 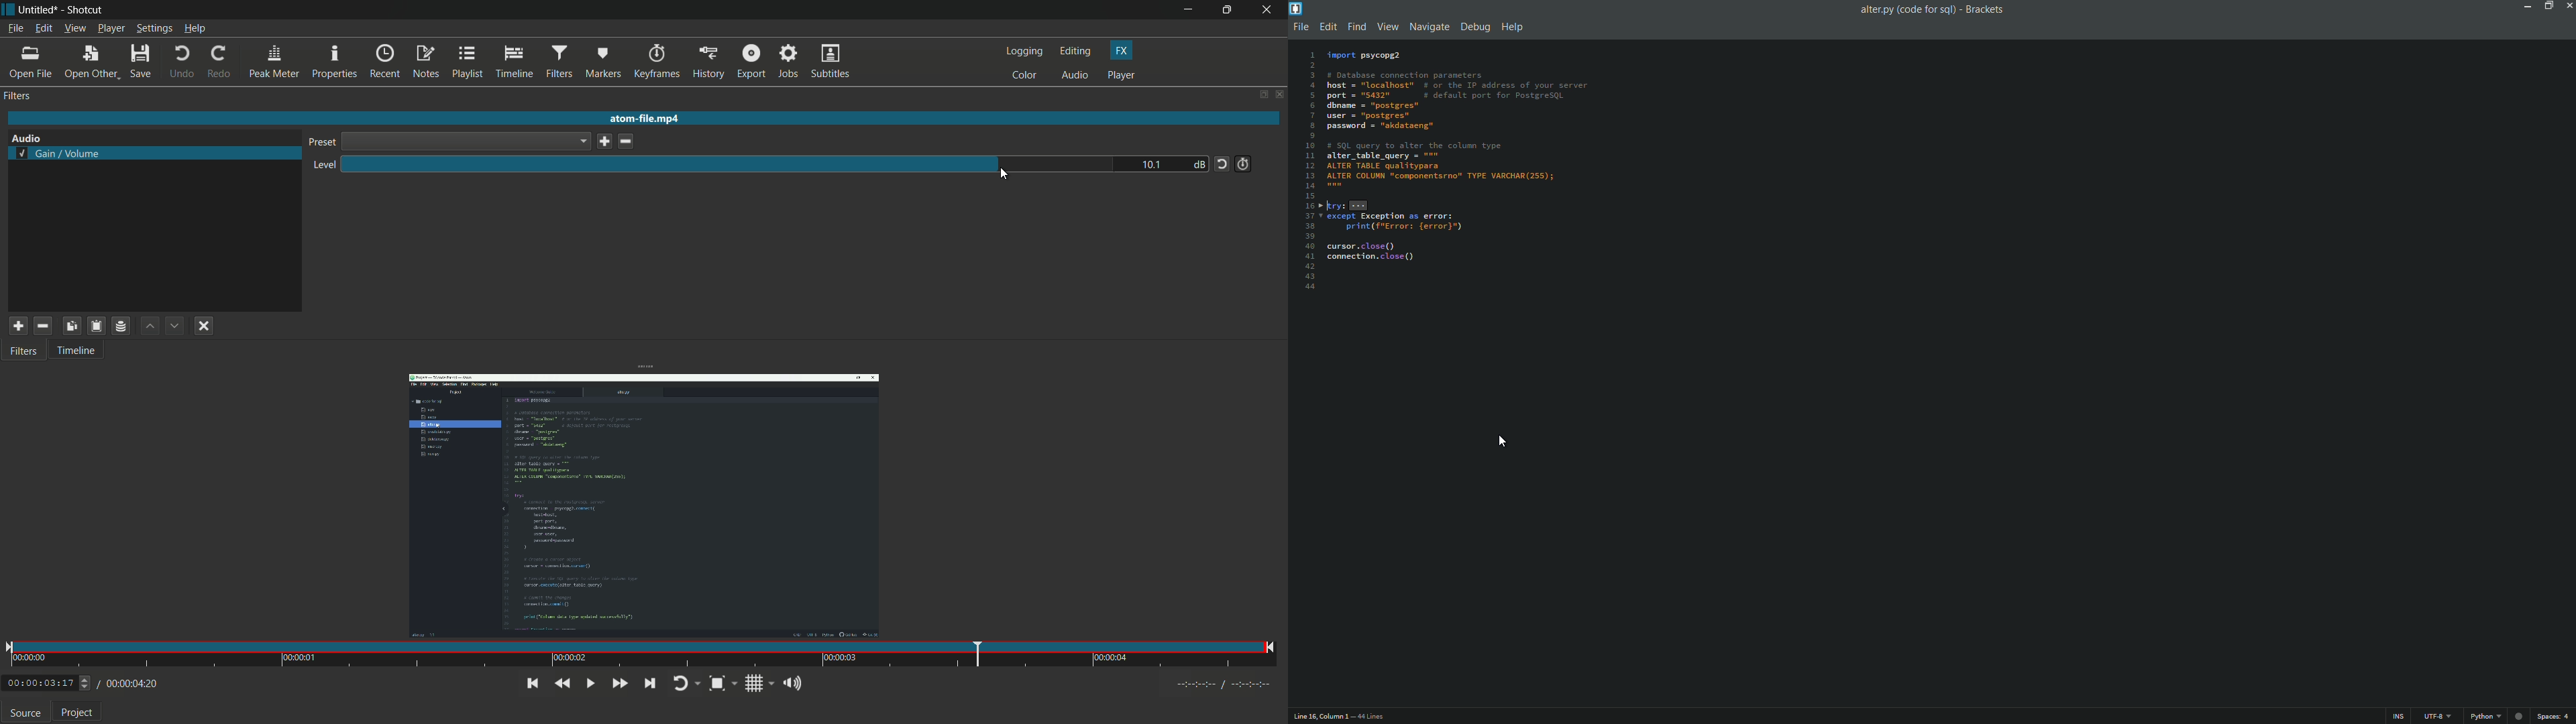 I want to click on Timeline, so click(x=82, y=353).